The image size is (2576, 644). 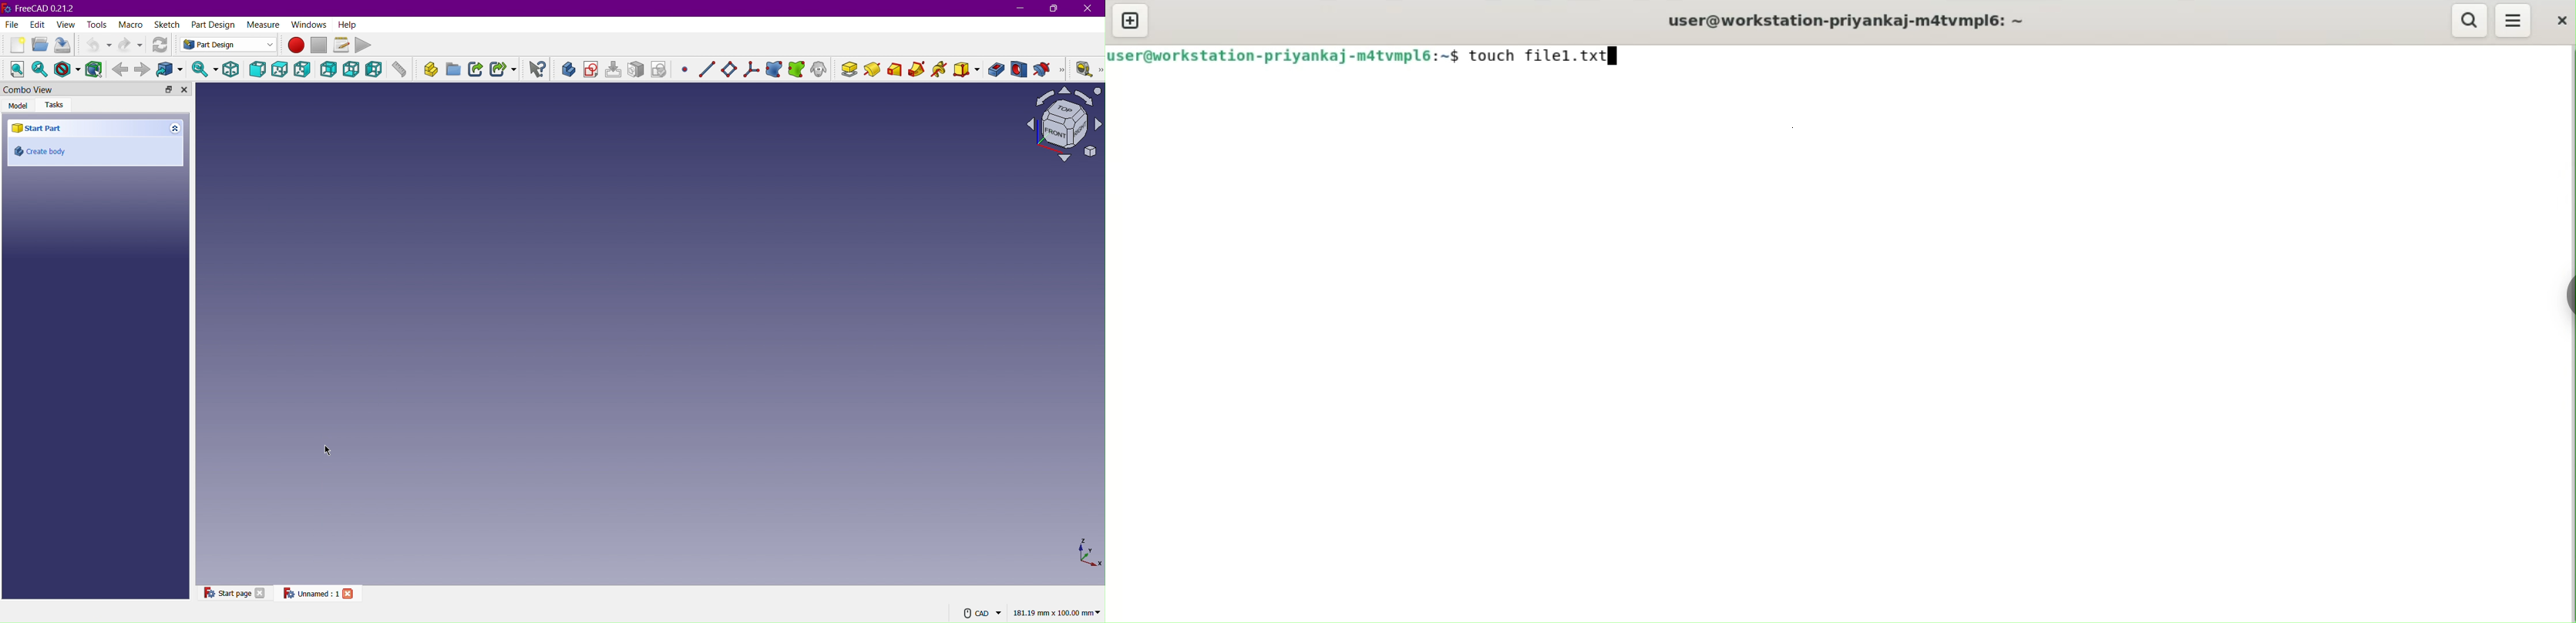 What do you see at coordinates (896, 70) in the screenshot?
I see `Additive Loft` at bounding box center [896, 70].